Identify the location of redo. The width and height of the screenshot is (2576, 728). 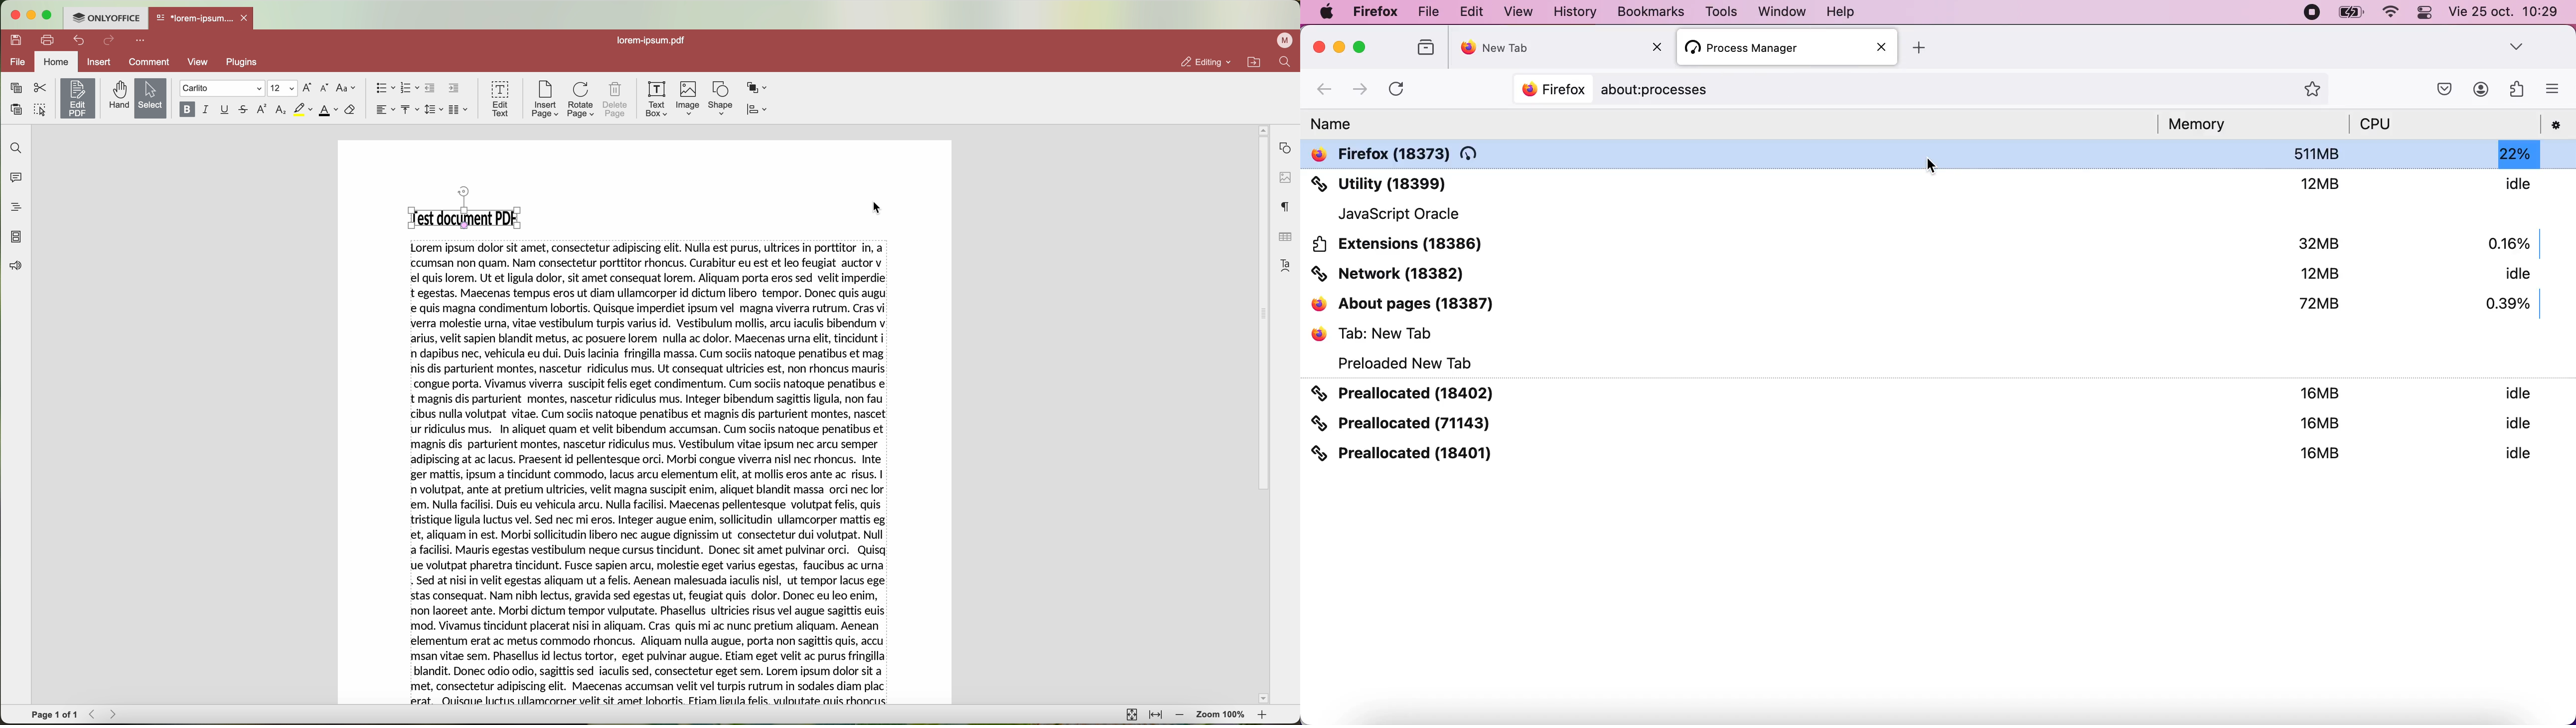
(110, 41).